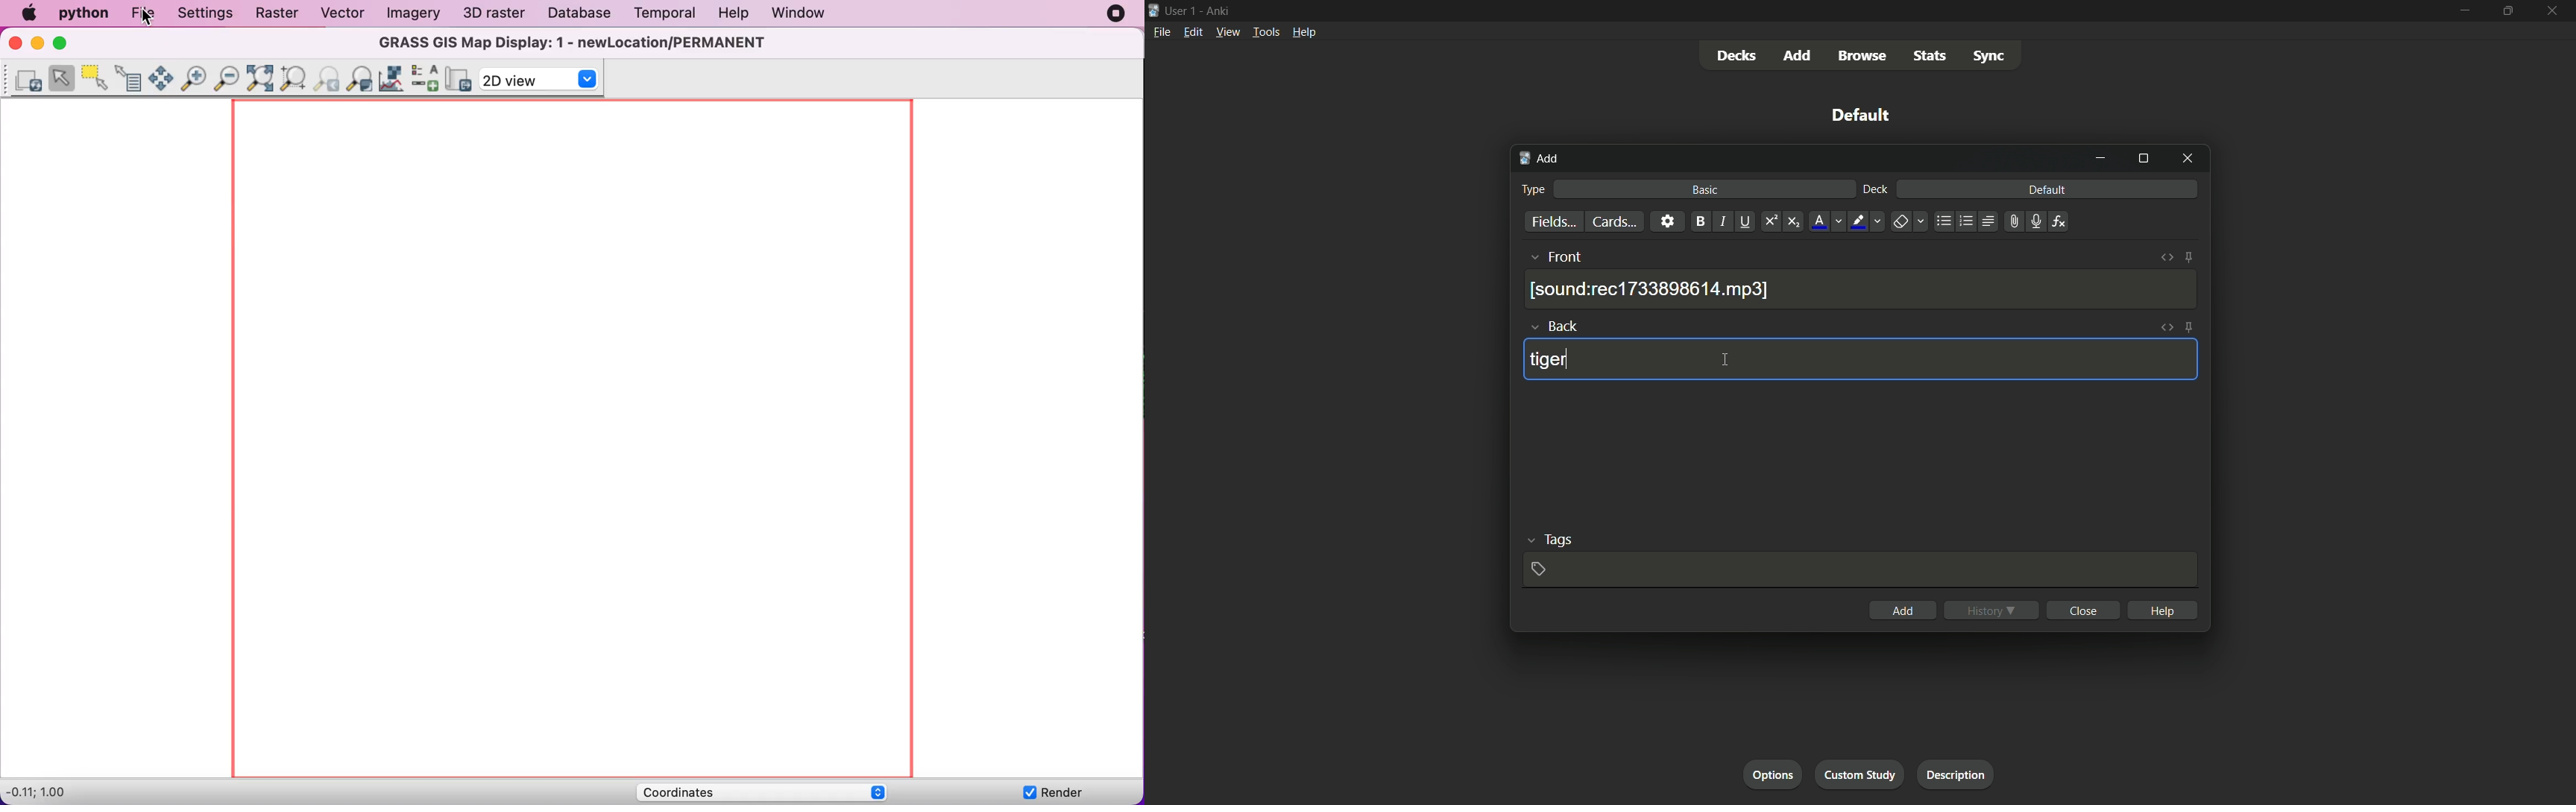  I want to click on ordered list, so click(1965, 221).